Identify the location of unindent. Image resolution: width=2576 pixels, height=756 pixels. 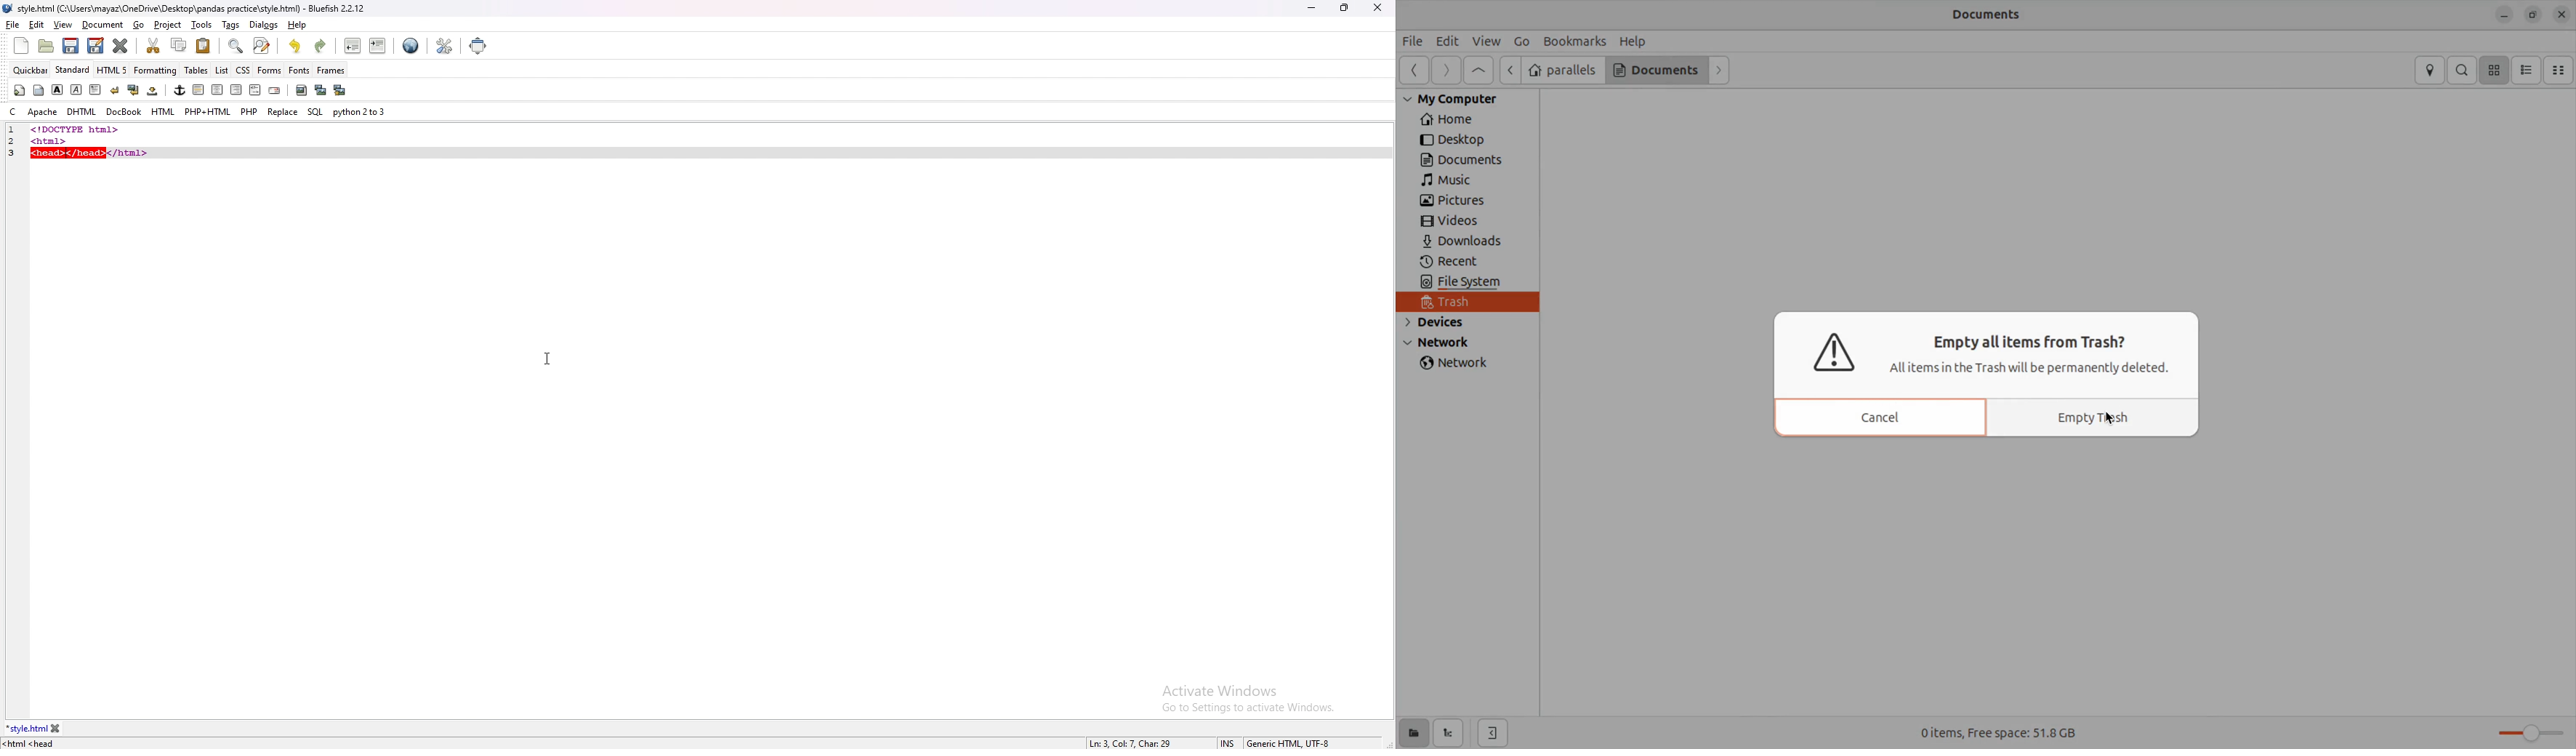
(353, 46).